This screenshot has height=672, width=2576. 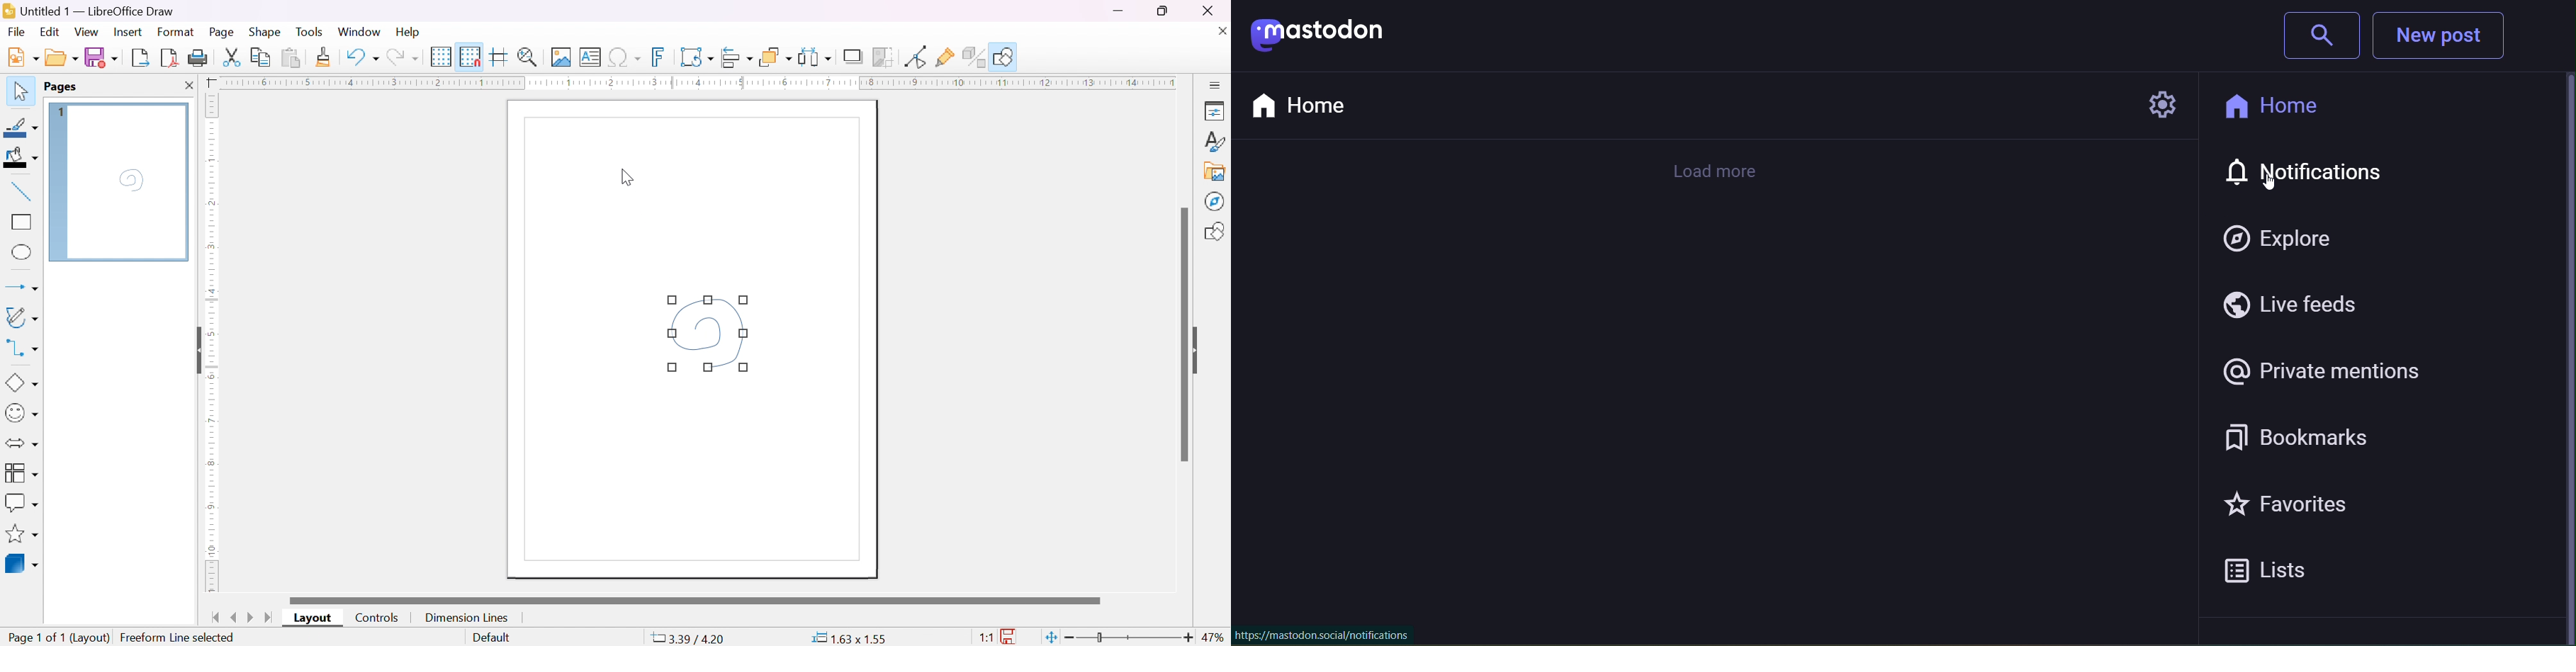 What do you see at coordinates (735, 58) in the screenshot?
I see `align objects` at bounding box center [735, 58].